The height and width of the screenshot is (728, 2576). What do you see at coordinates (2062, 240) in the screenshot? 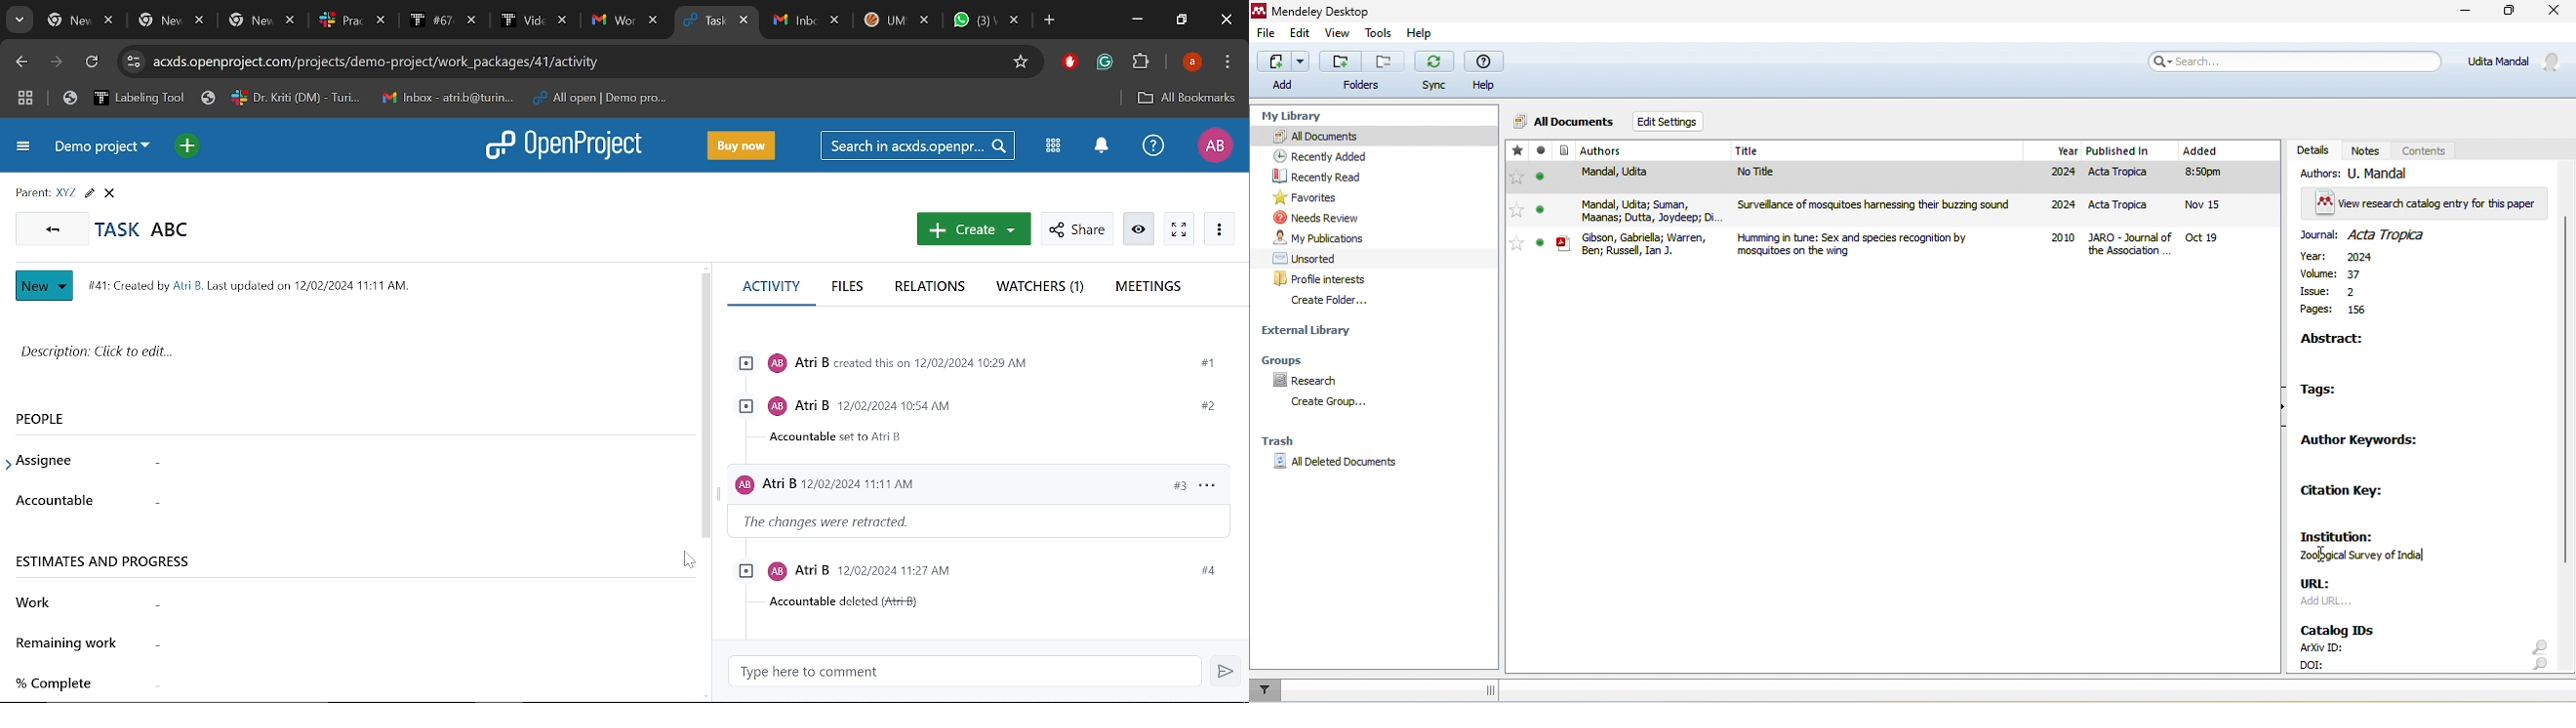
I see `2010` at bounding box center [2062, 240].